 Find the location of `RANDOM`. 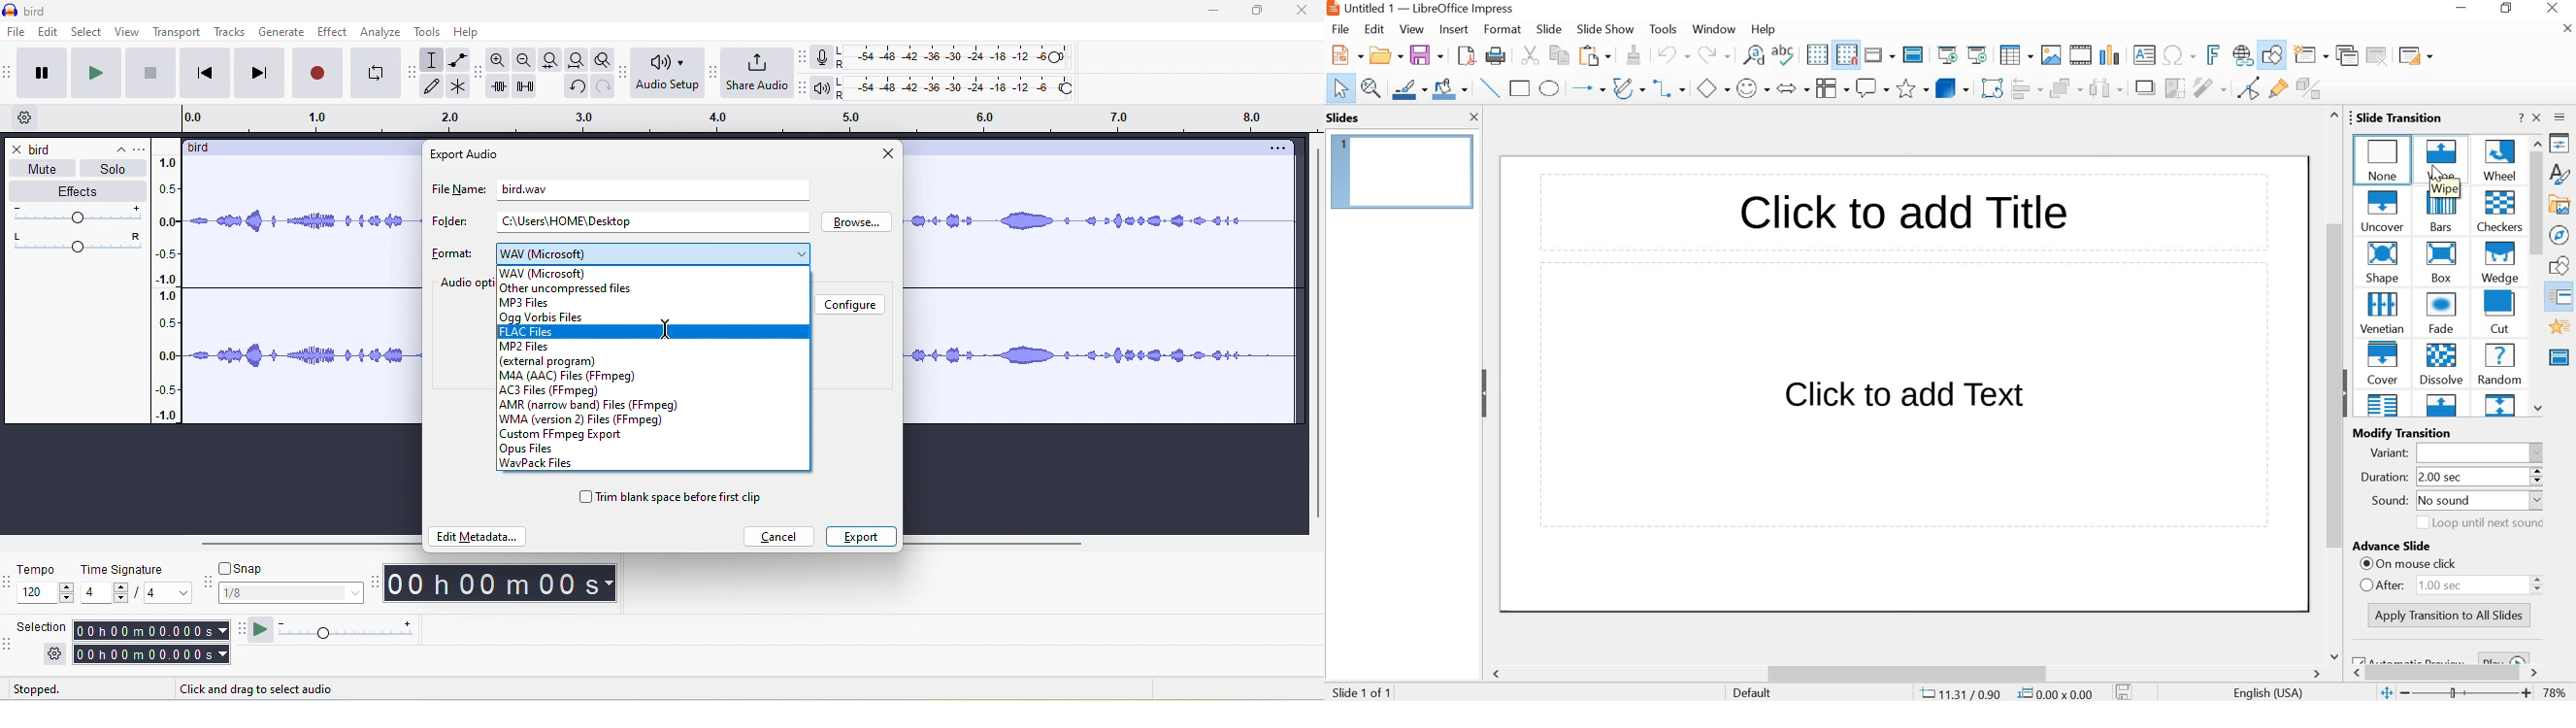

RANDOM is located at coordinates (2500, 364).